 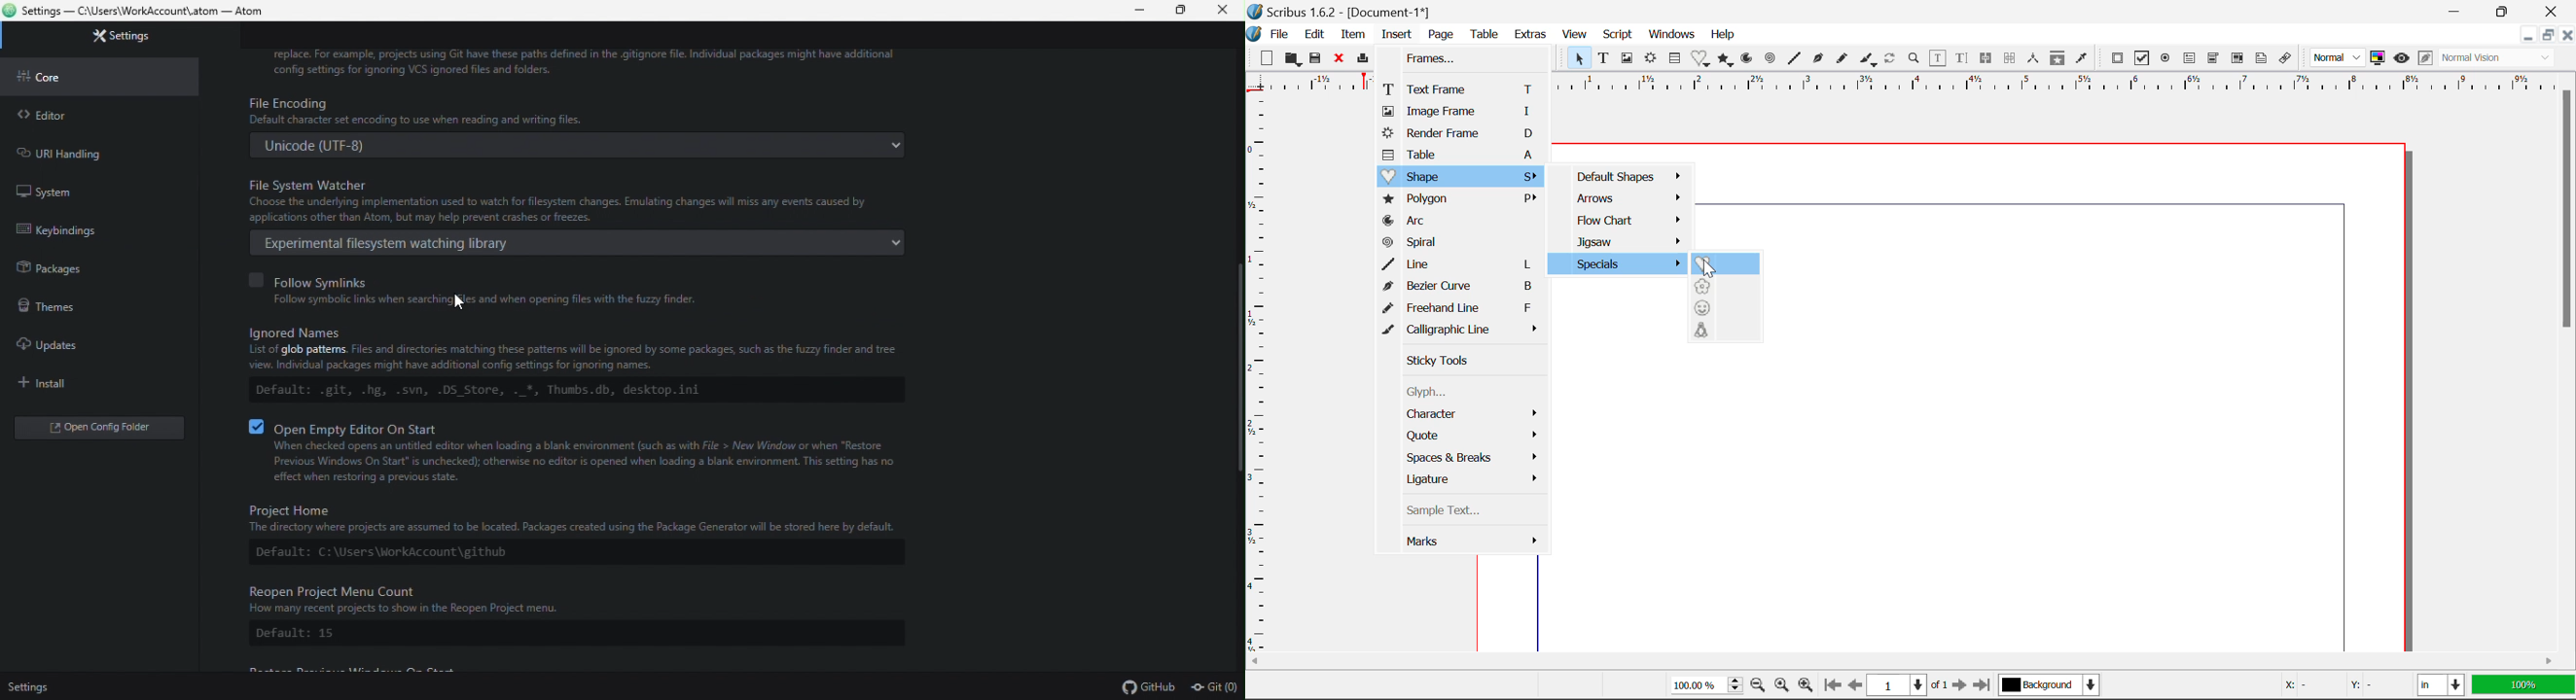 I want to click on Zoom In, so click(x=1806, y=686).